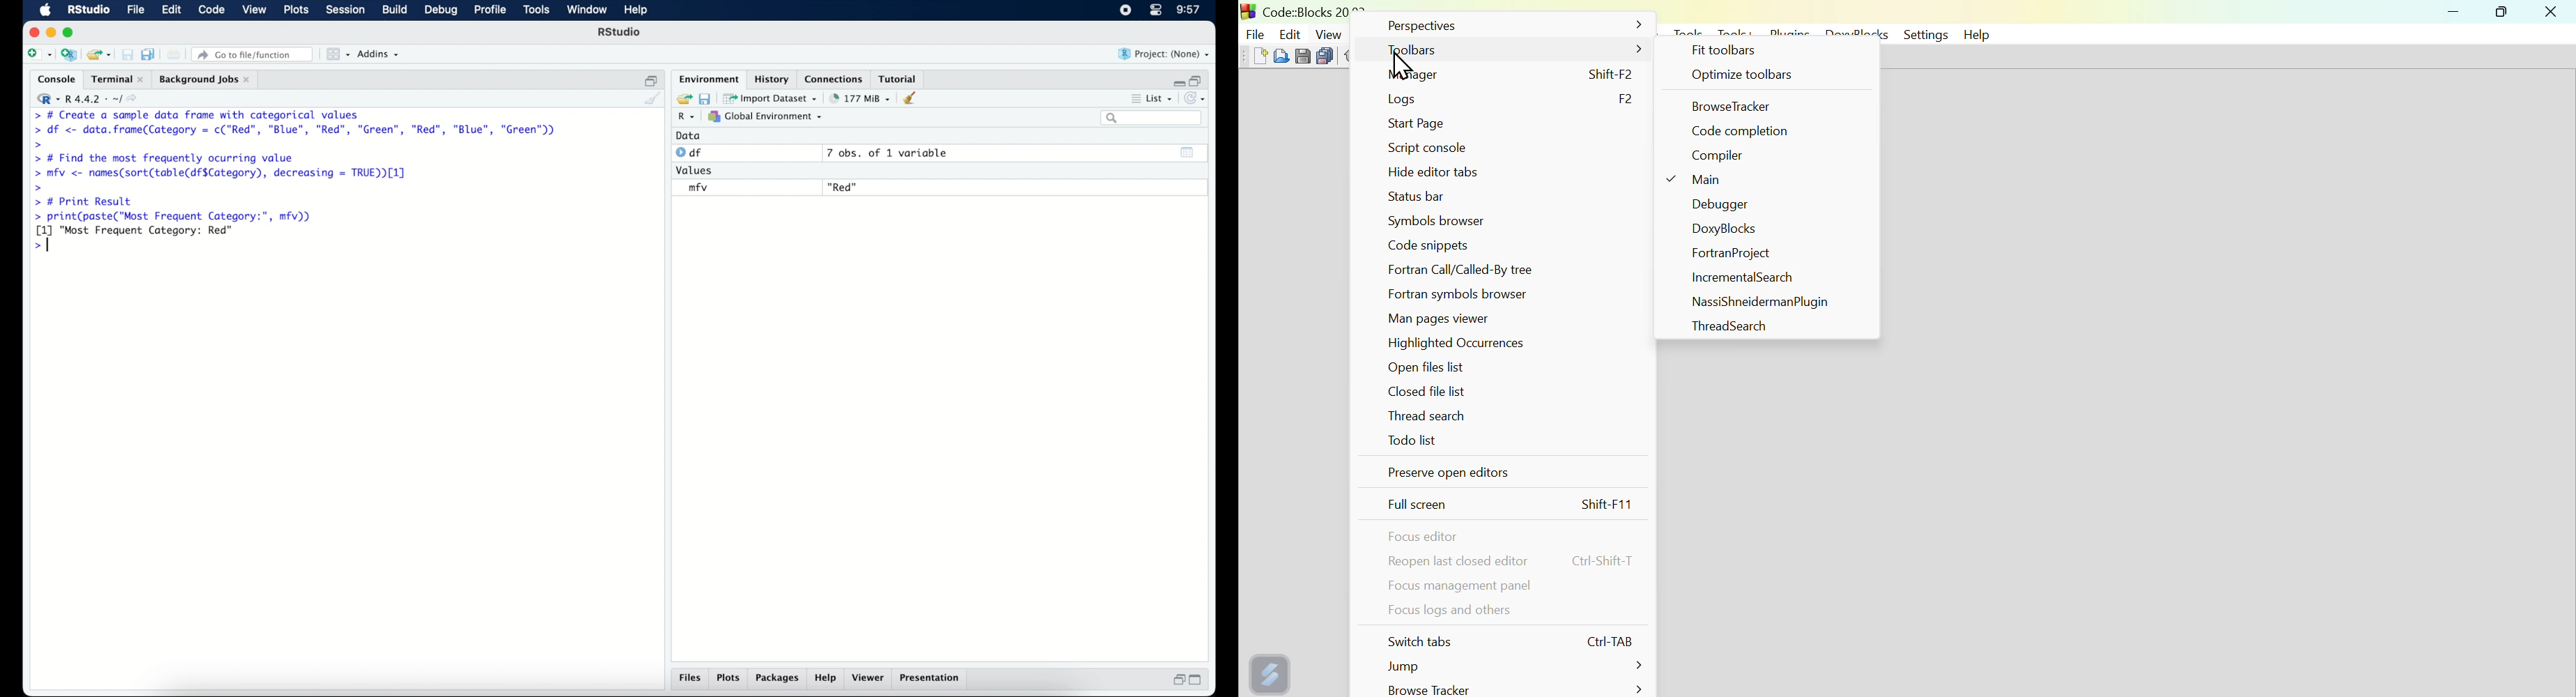 The width and height of the screenshot is (2576, 700). I want to click on print, so click(174, 54).